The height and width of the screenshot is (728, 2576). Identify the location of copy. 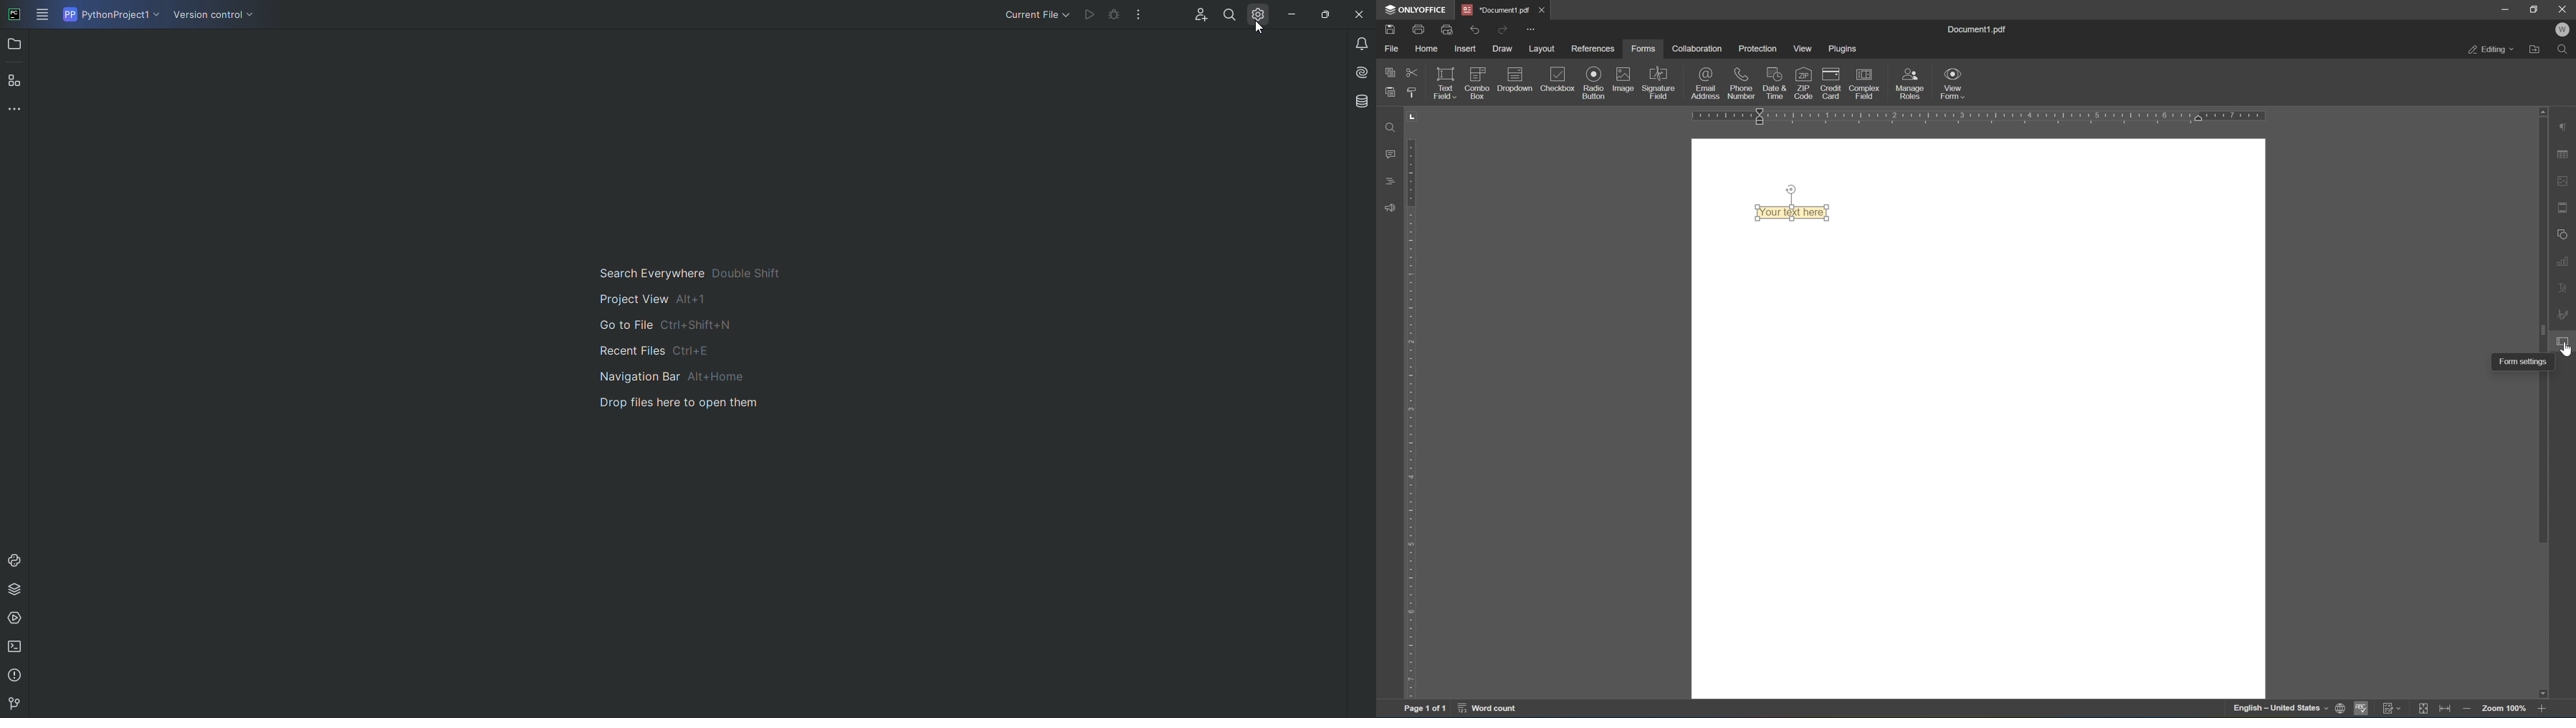
(1390, 74).